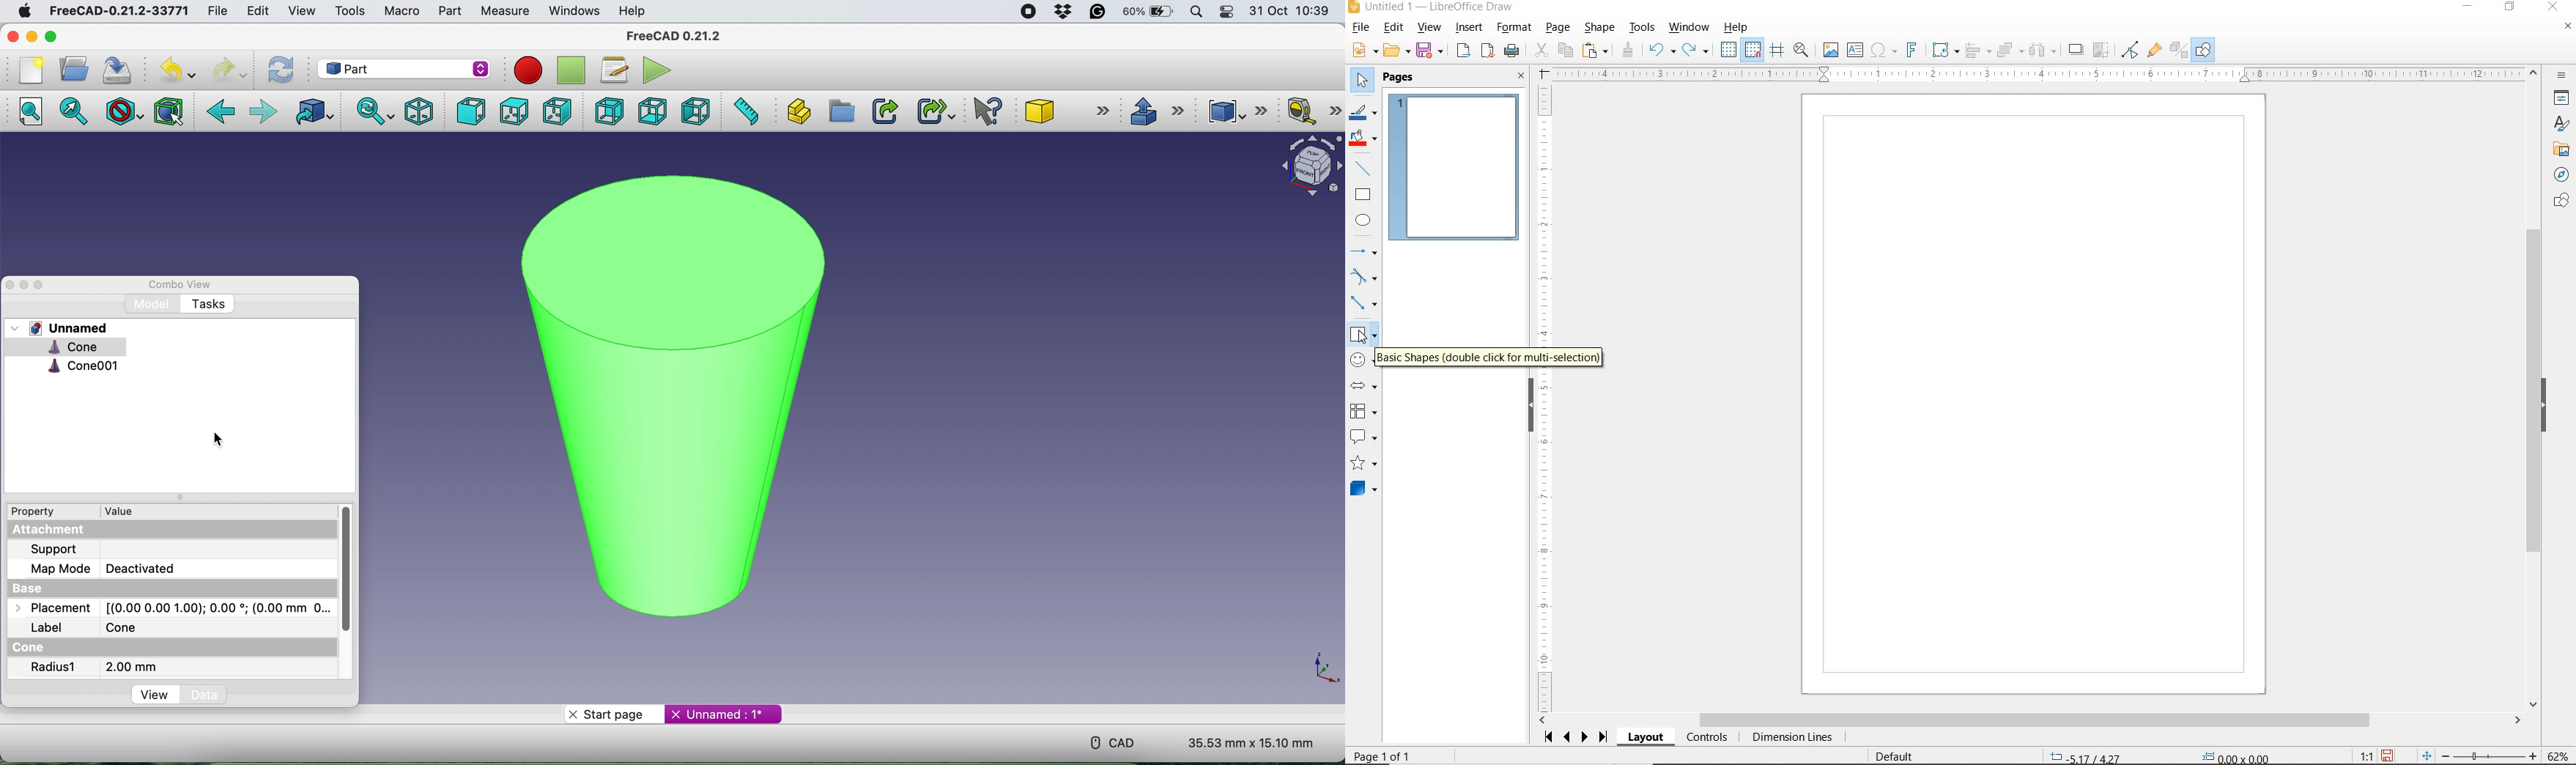 The height and width of the screenshot is (784, 2576). I want to click on HELPLINES WHILE MOVING, so click(1780, 52).